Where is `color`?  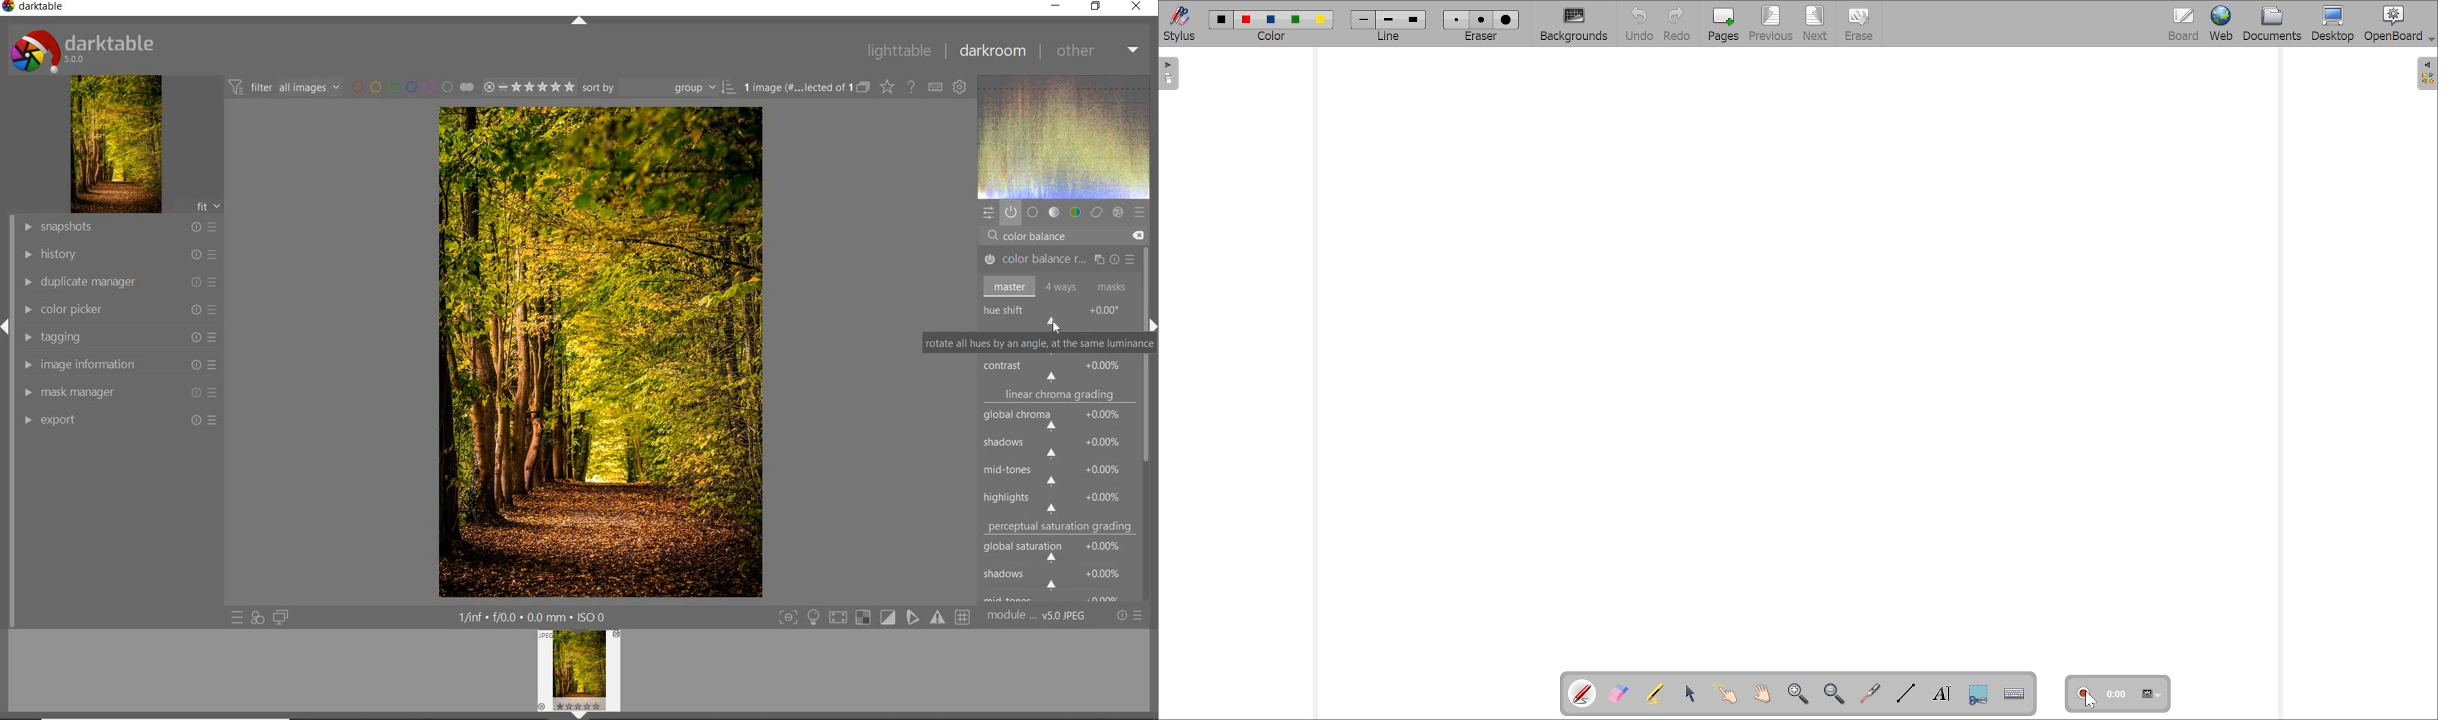 color is located at coordinates (1272, 37).